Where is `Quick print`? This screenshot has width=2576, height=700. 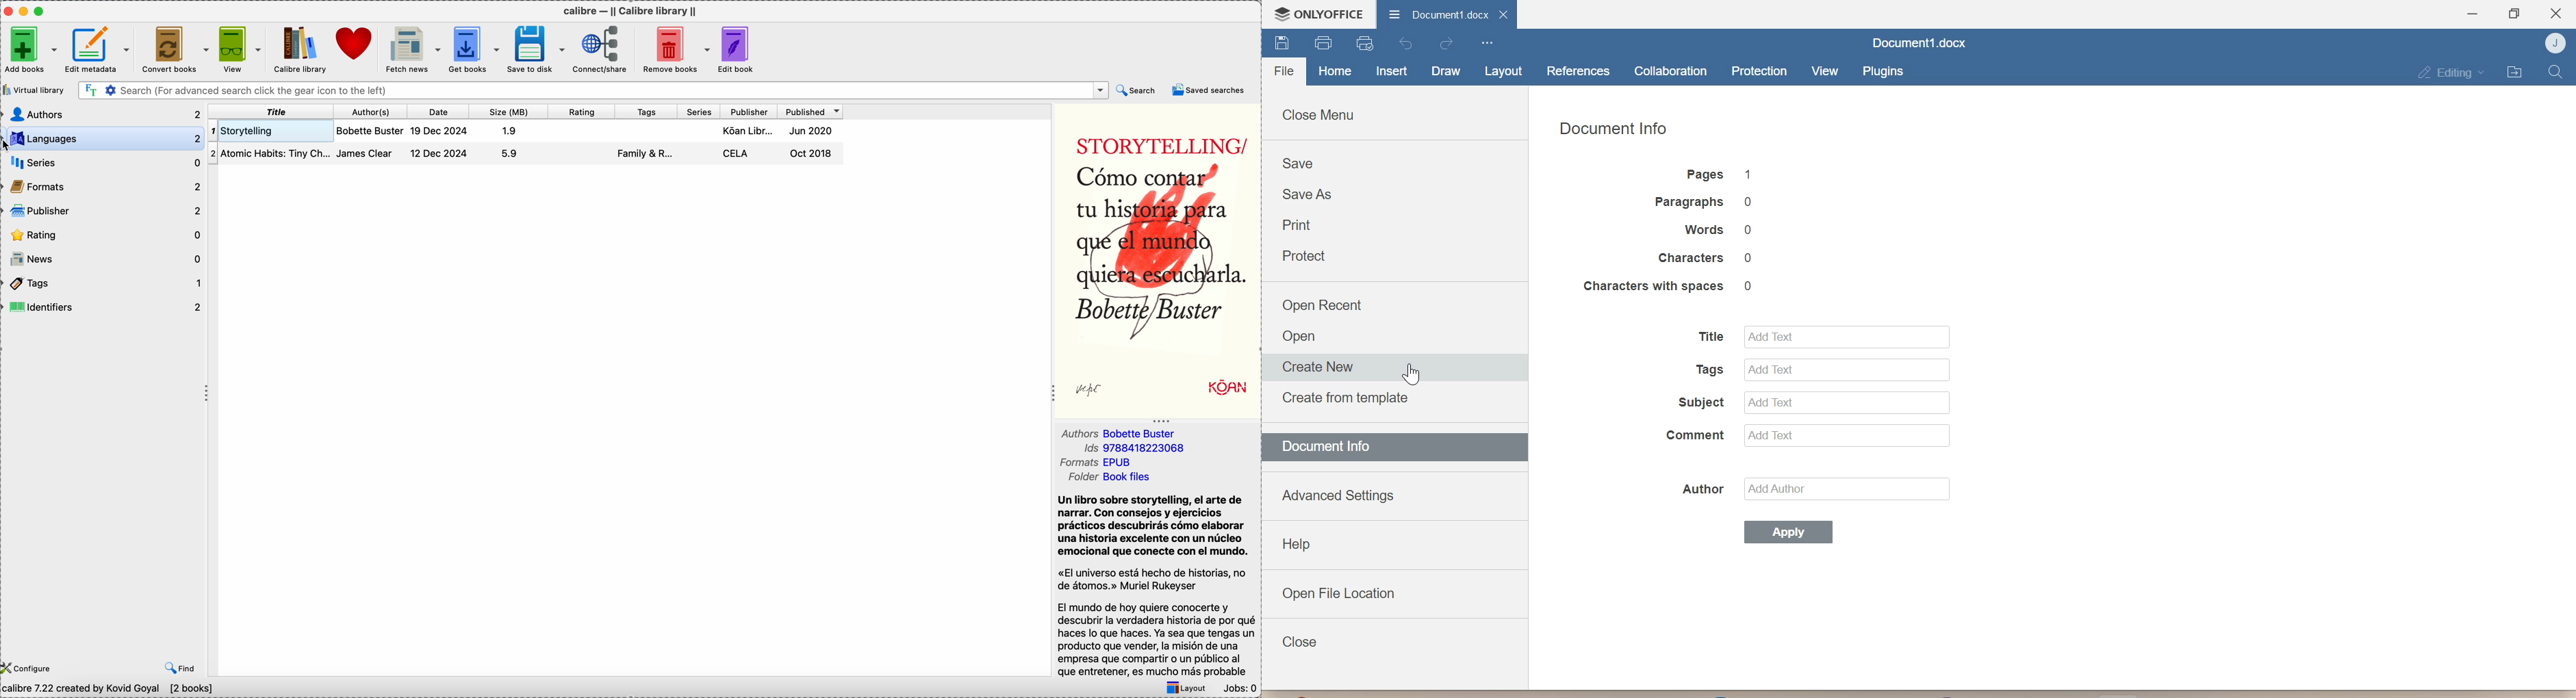 Quick print is located at coordinates (1364, 43).